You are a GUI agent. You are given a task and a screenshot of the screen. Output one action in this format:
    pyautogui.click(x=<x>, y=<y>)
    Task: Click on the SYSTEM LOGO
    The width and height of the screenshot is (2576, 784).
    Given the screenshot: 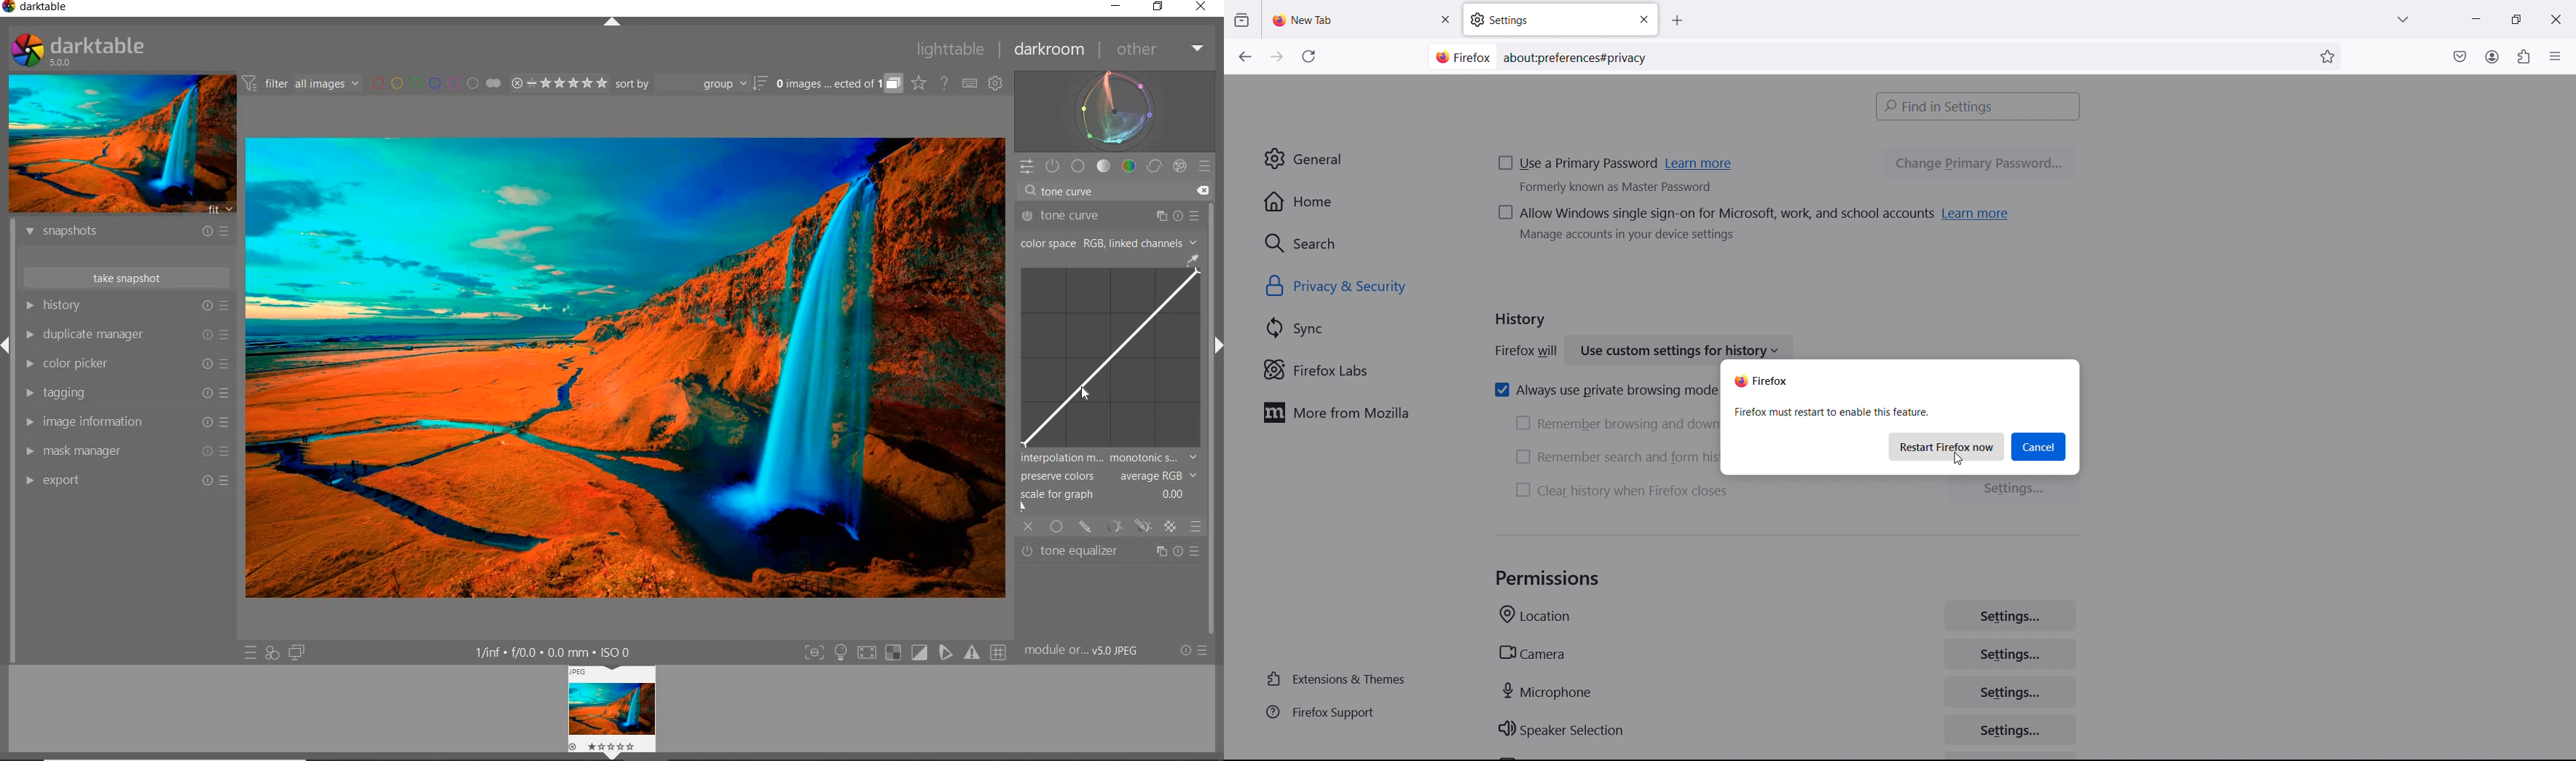 What is the action you would take?
    pyautogui.click(x=79, y=50)
    